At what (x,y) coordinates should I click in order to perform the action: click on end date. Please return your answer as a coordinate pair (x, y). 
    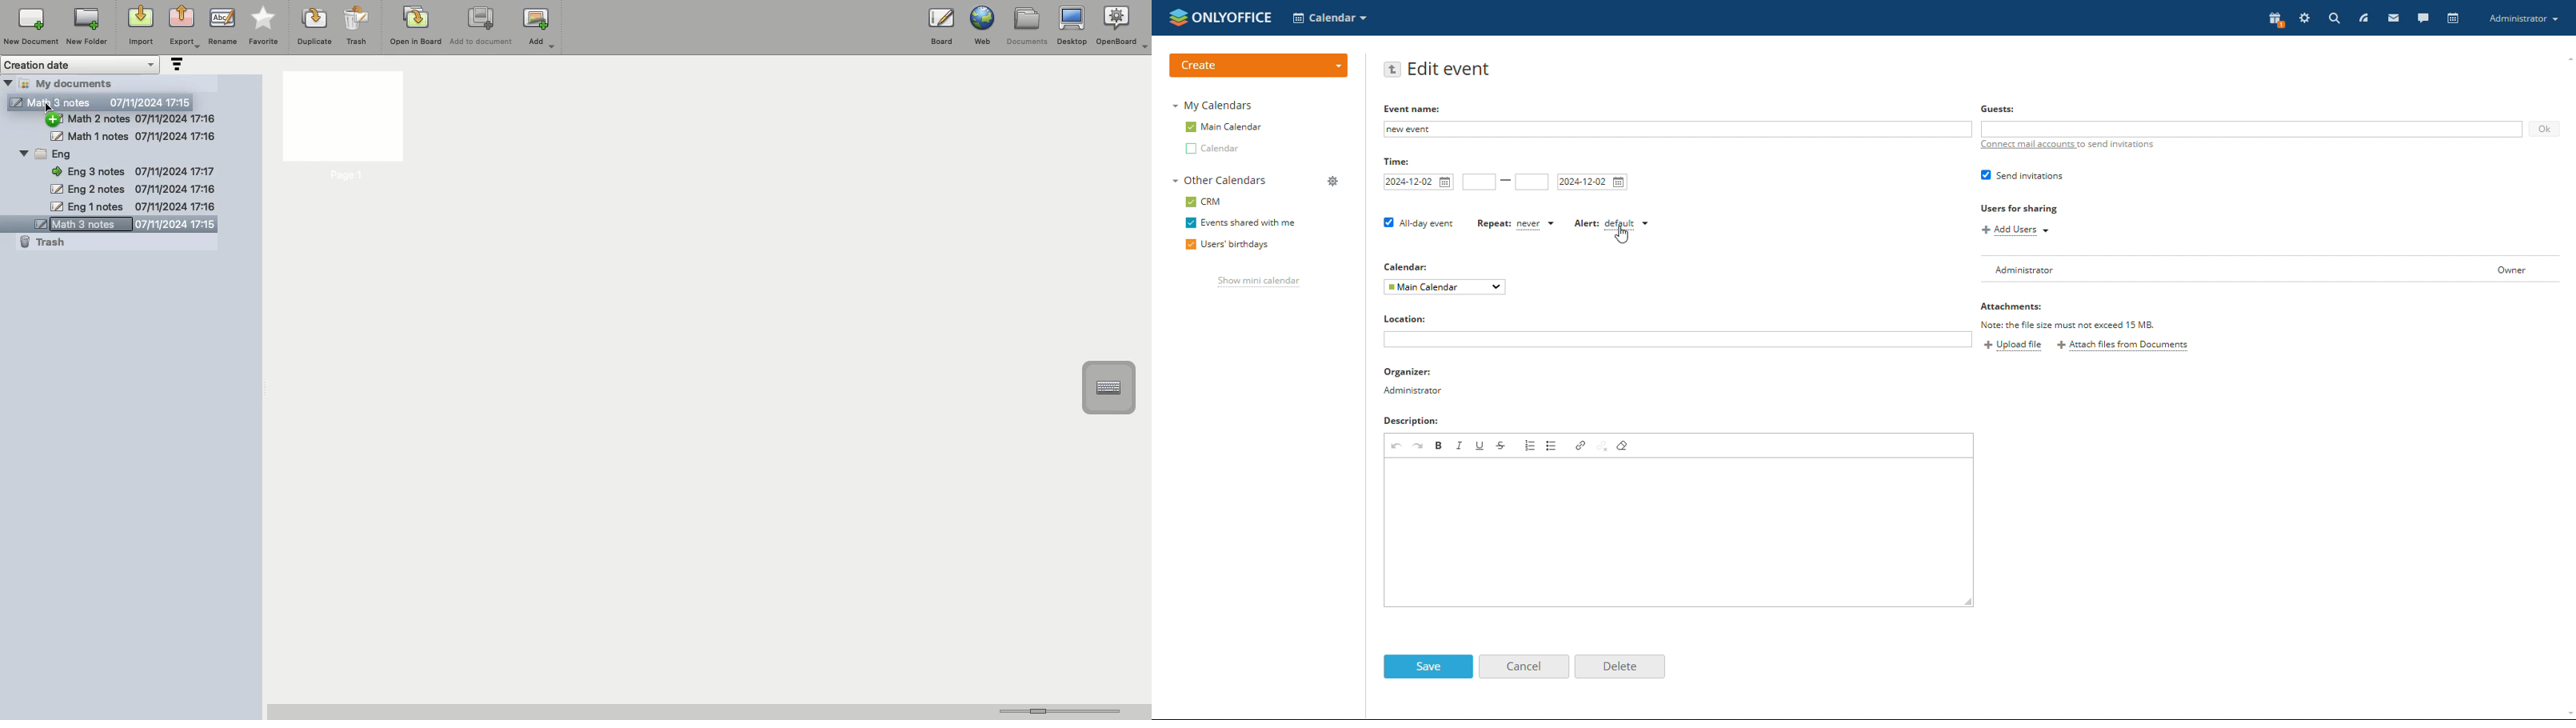
    Looking at the image, I should click on (1594, 182).